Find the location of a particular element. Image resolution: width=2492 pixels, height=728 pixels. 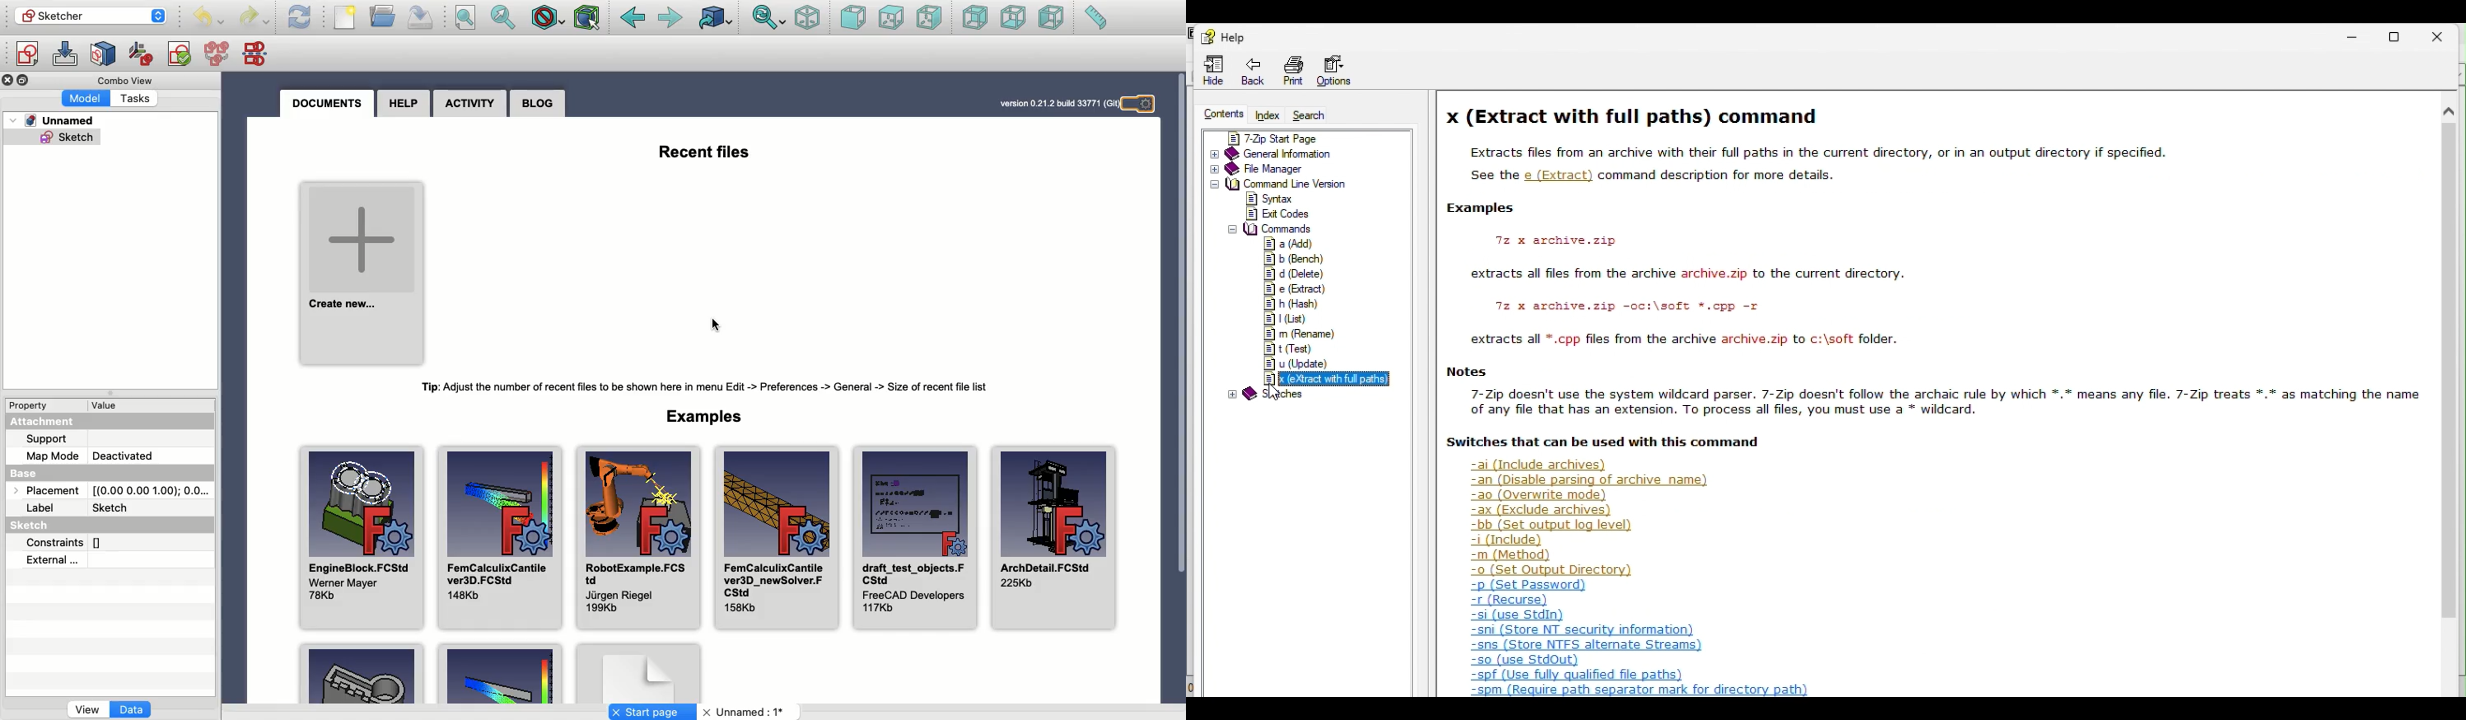

Constraints [] is located at coordinates (69, 542).